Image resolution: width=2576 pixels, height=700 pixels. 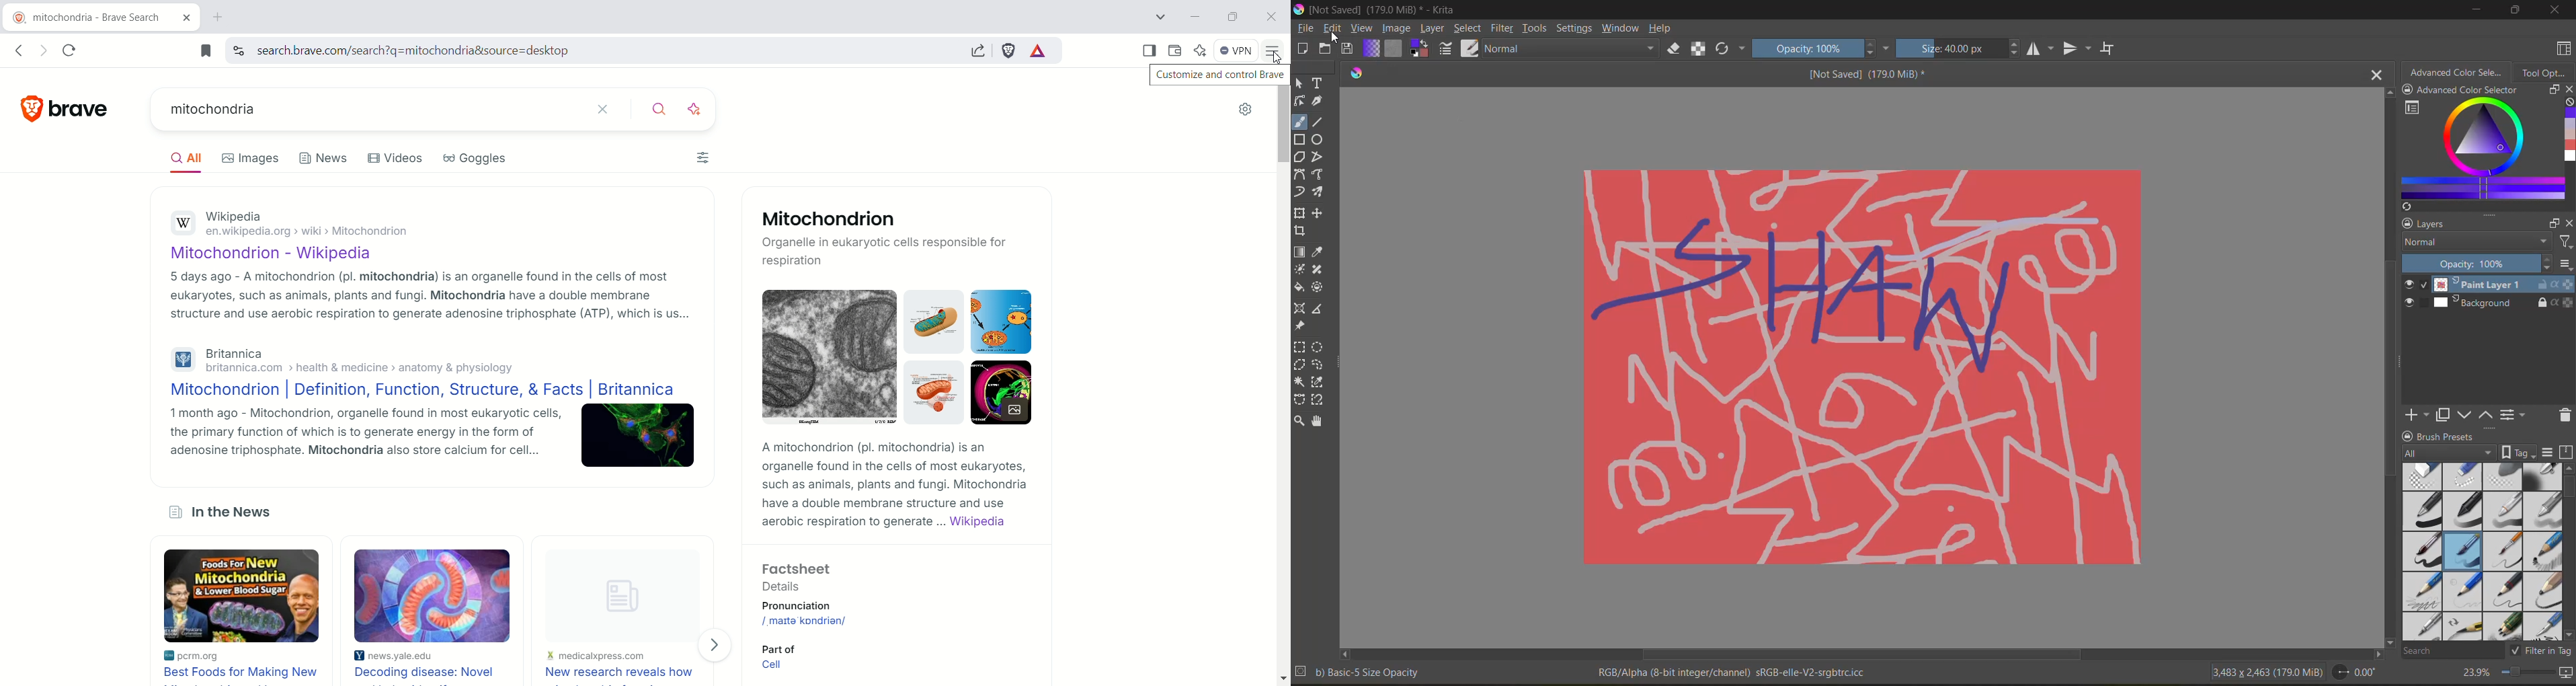 What do you see at coordinates (1275, 13) in the screenshot?
I see `close` at bounding box center [1275, 13].